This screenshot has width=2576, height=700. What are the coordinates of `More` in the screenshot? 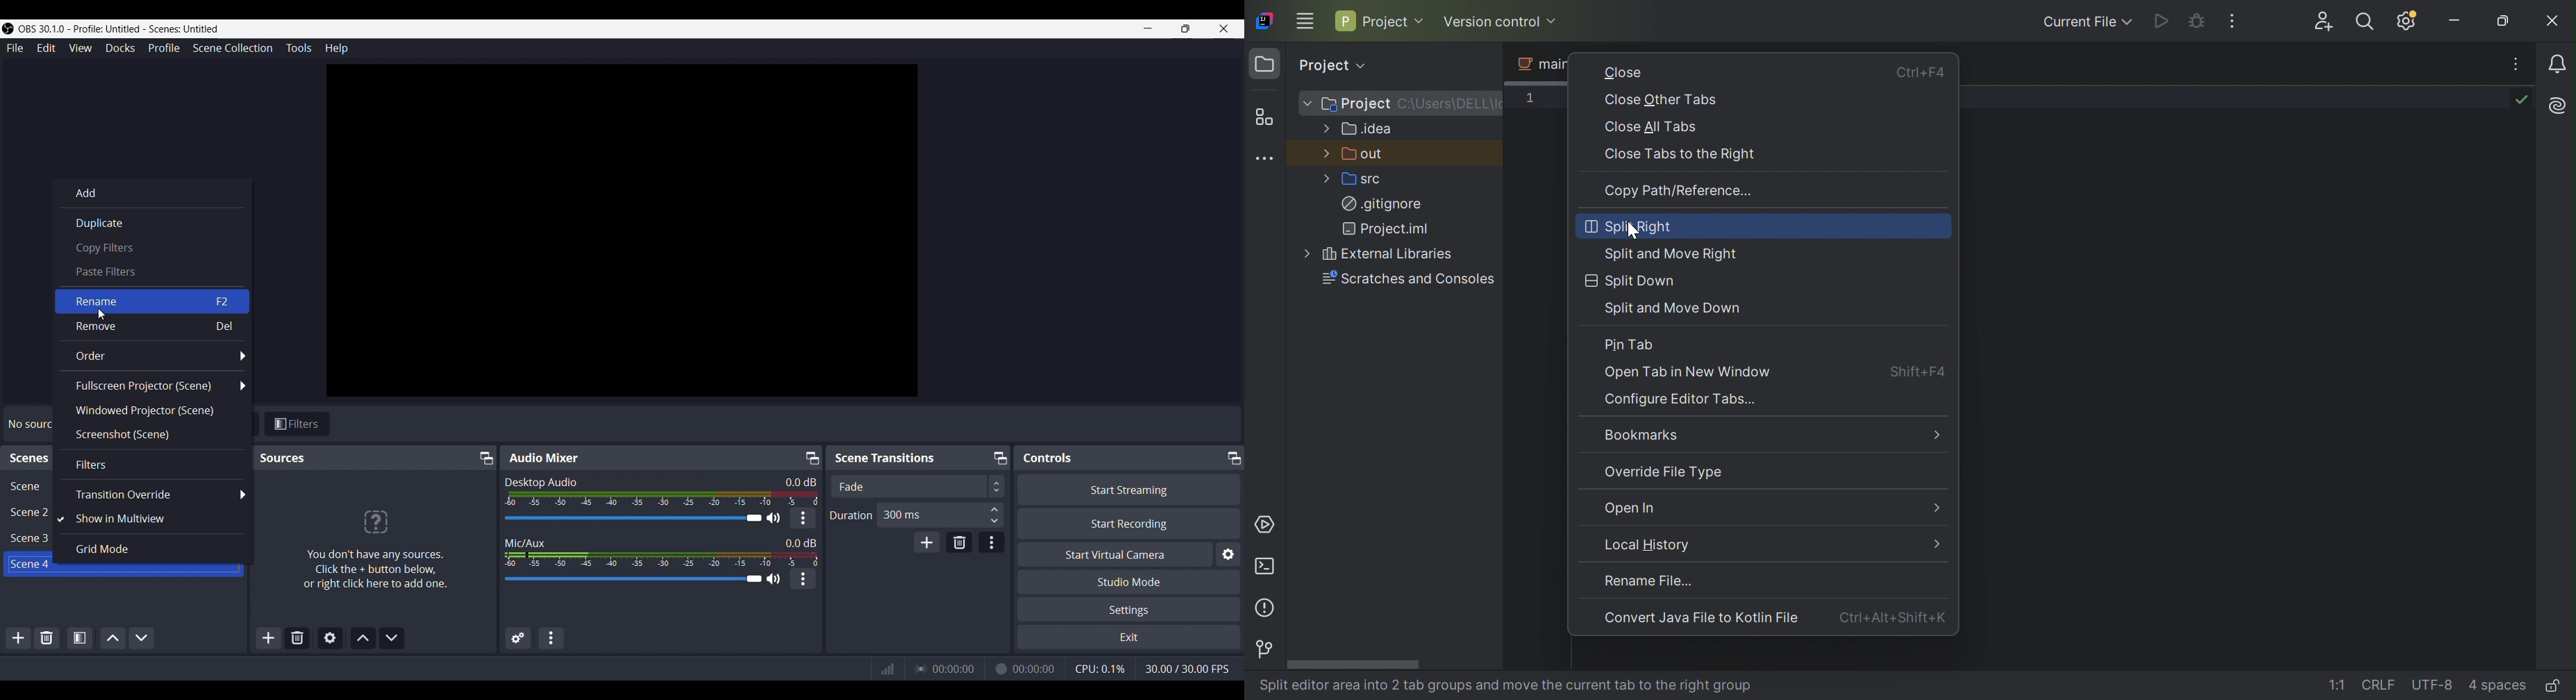 It's located at (1939, 544).